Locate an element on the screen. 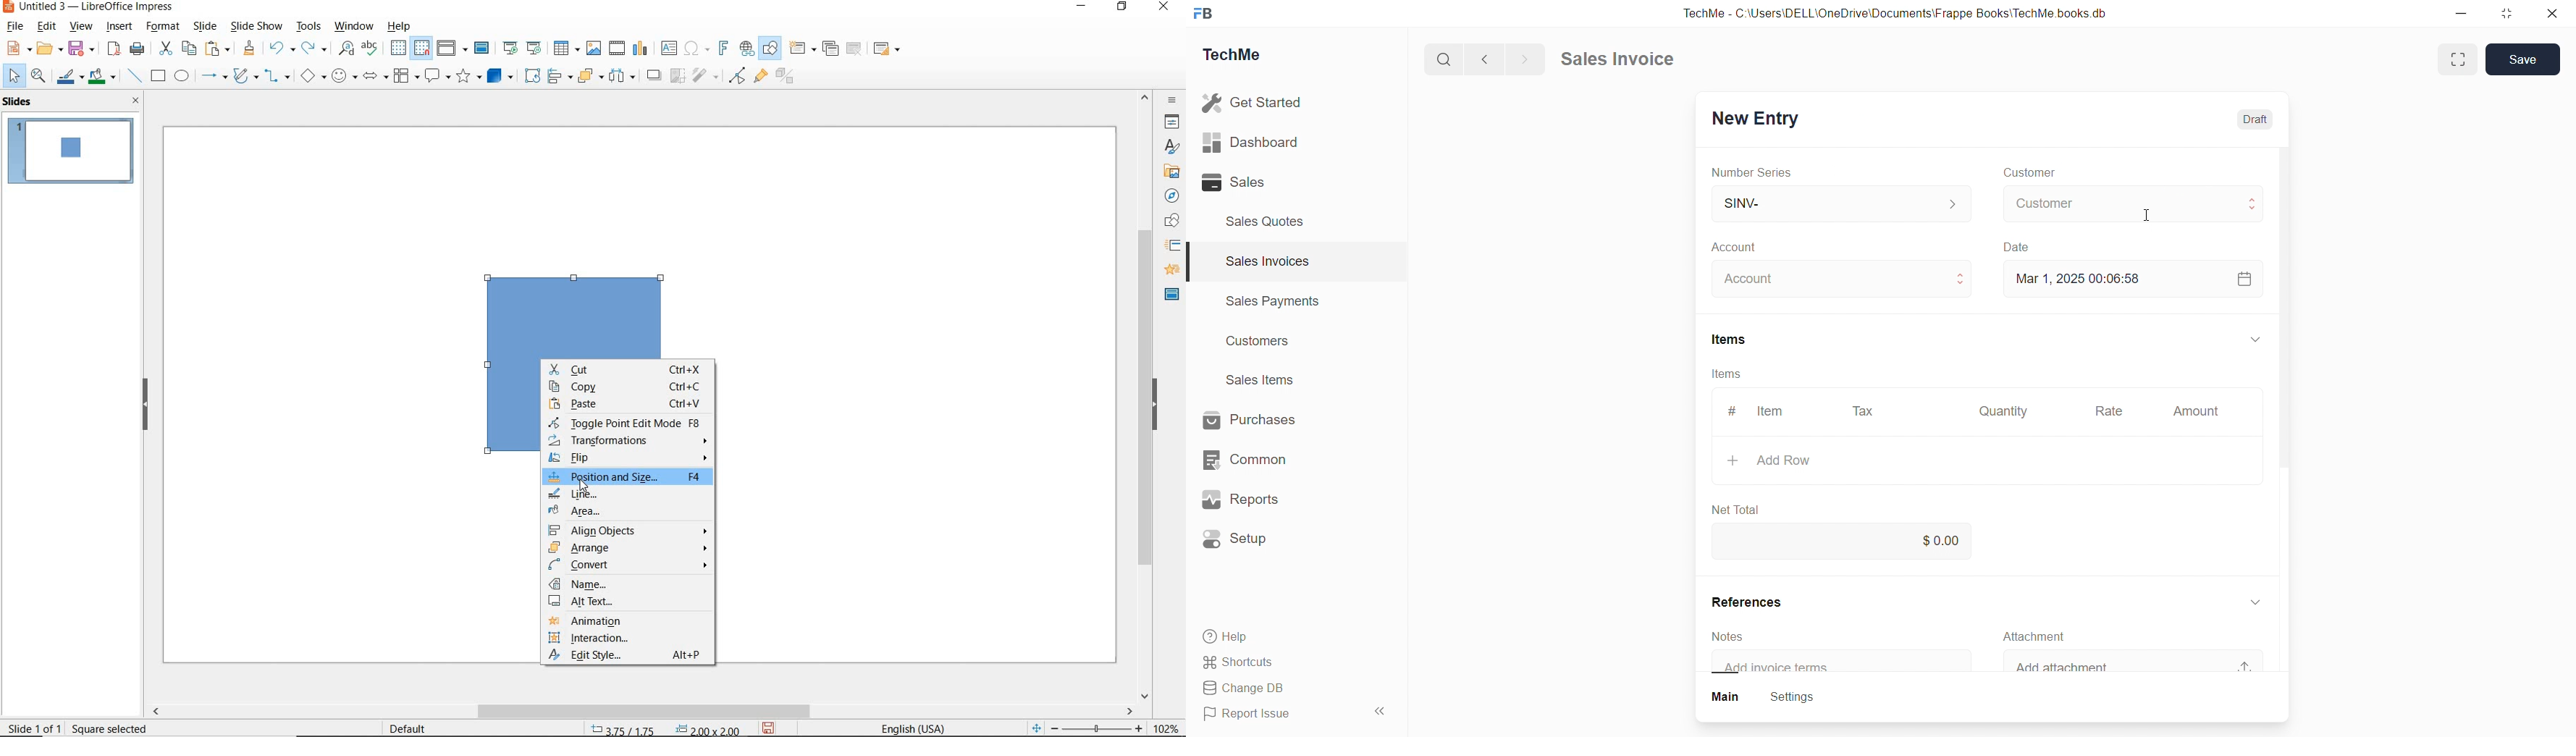 The height and width of the screenshot is (756, 2576). insert text box is located at coordinates (668, 47).